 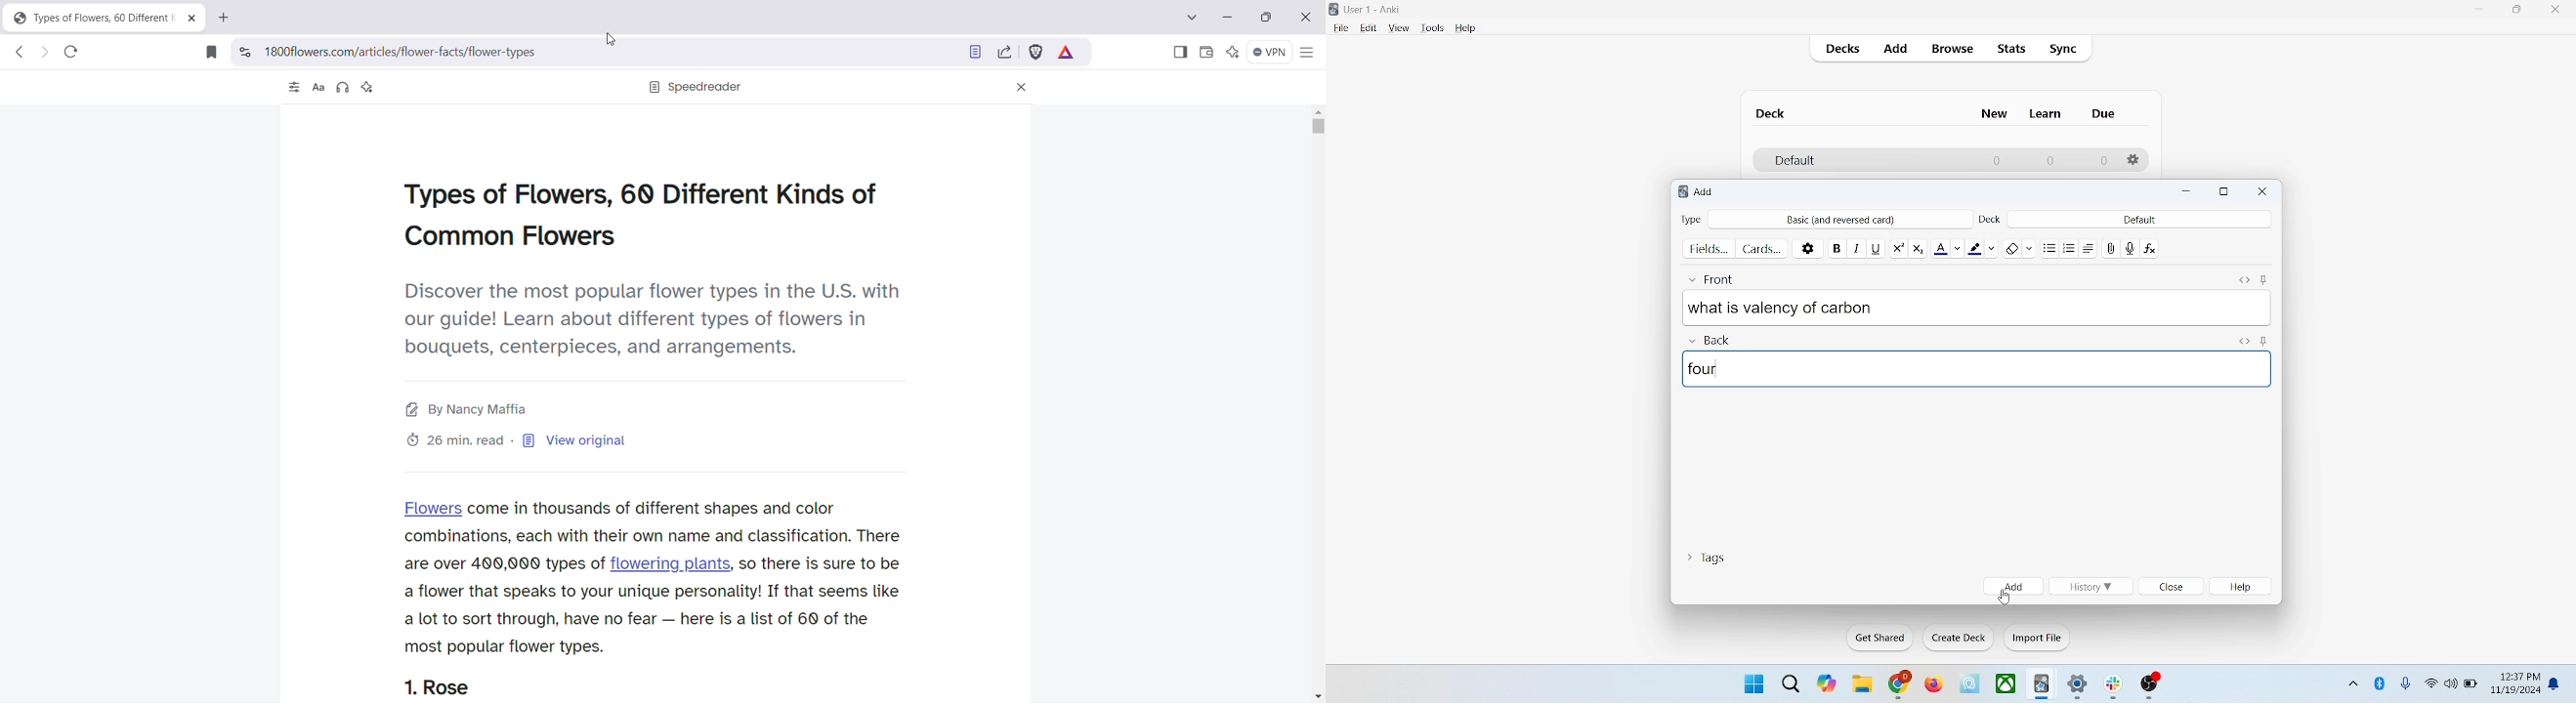 I want to click on wifi, so click(x=2430, y=682).